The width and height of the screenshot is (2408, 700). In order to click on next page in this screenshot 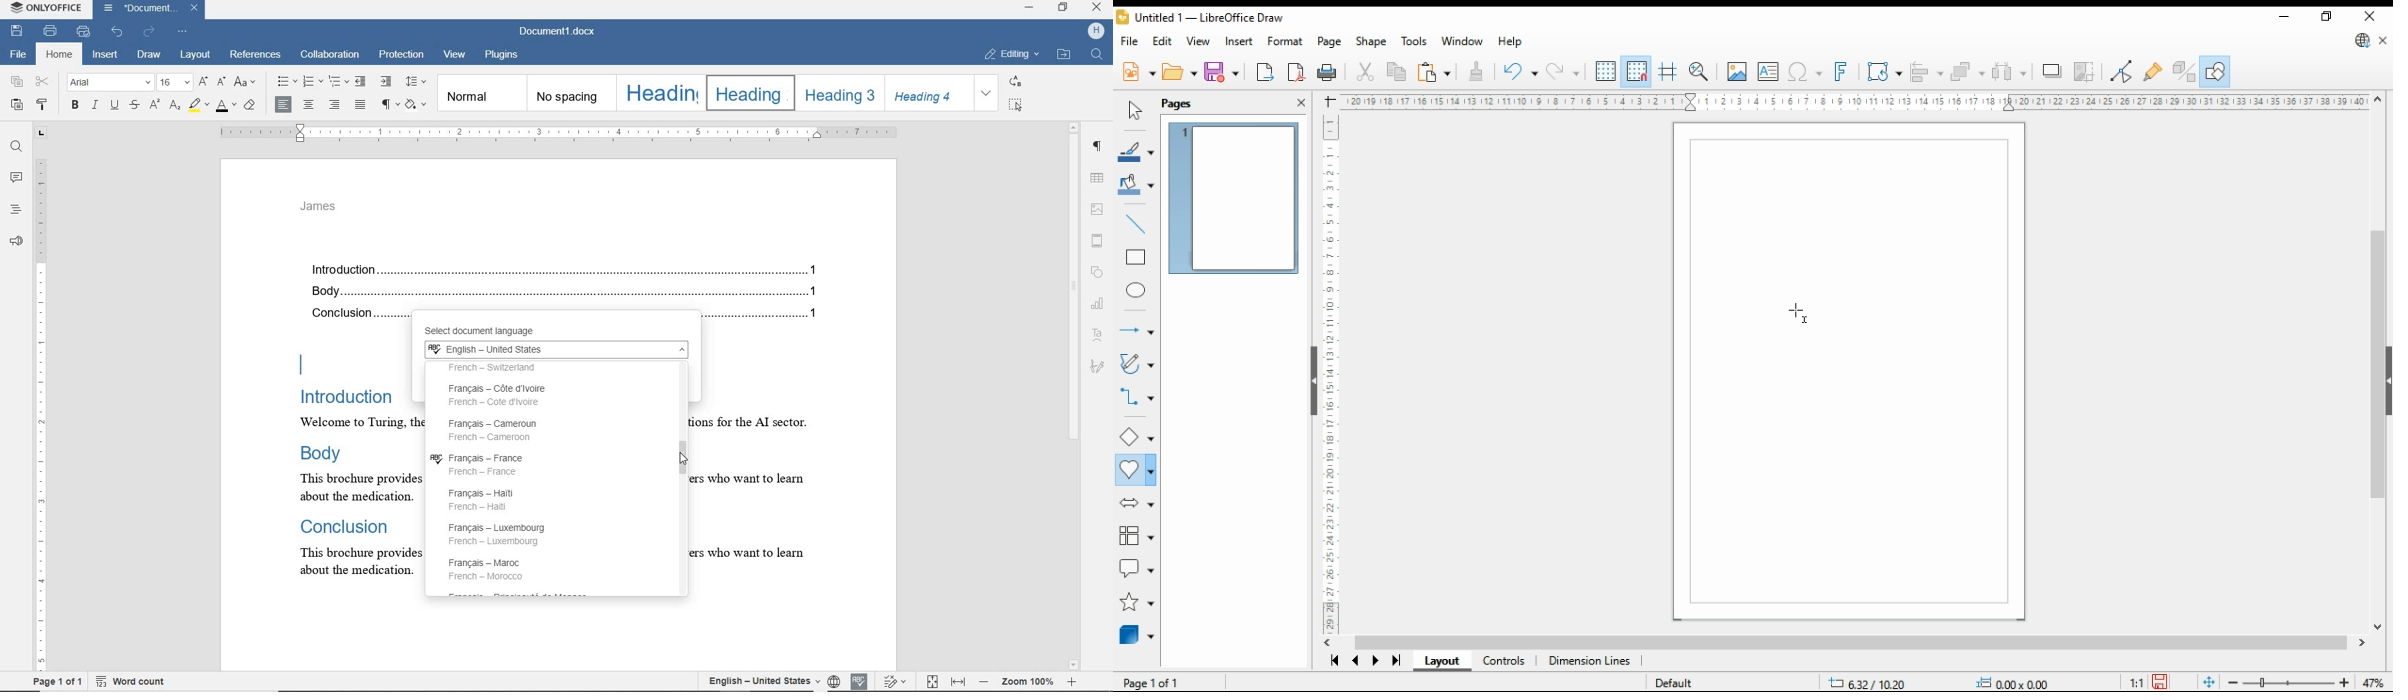, I will do `click(1377, 663)`.